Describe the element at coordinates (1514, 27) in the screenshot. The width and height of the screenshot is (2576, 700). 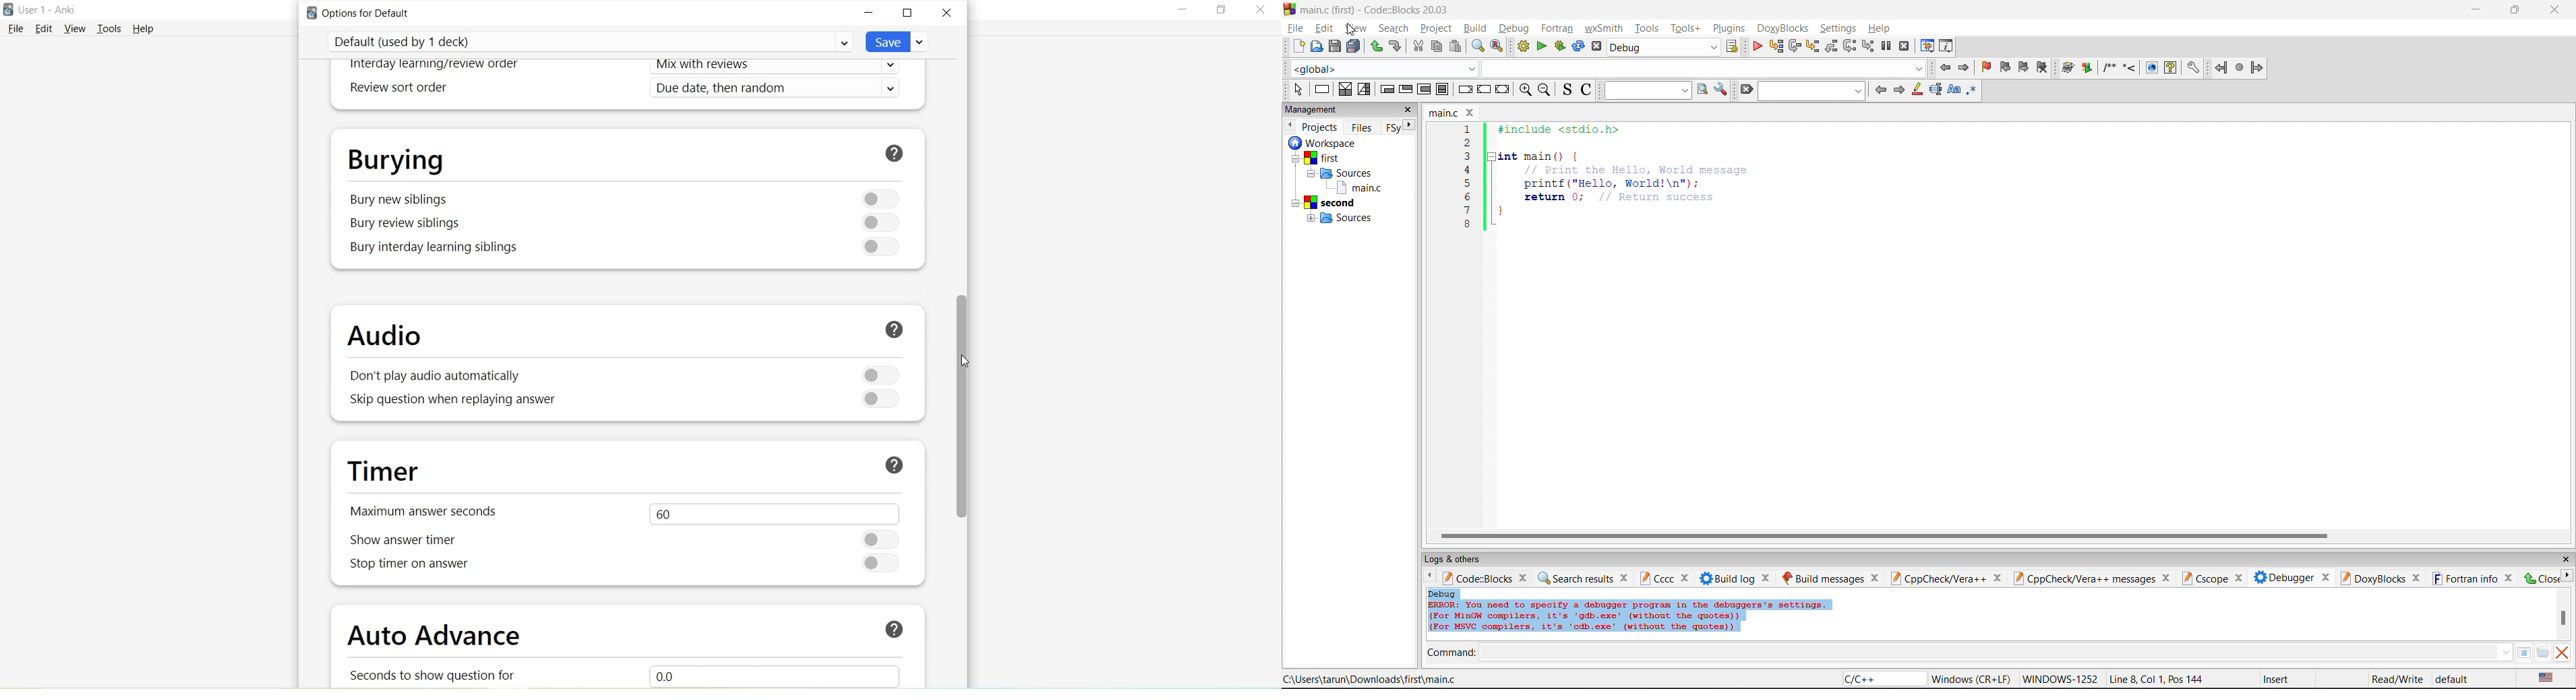
I see `debug` at that location.